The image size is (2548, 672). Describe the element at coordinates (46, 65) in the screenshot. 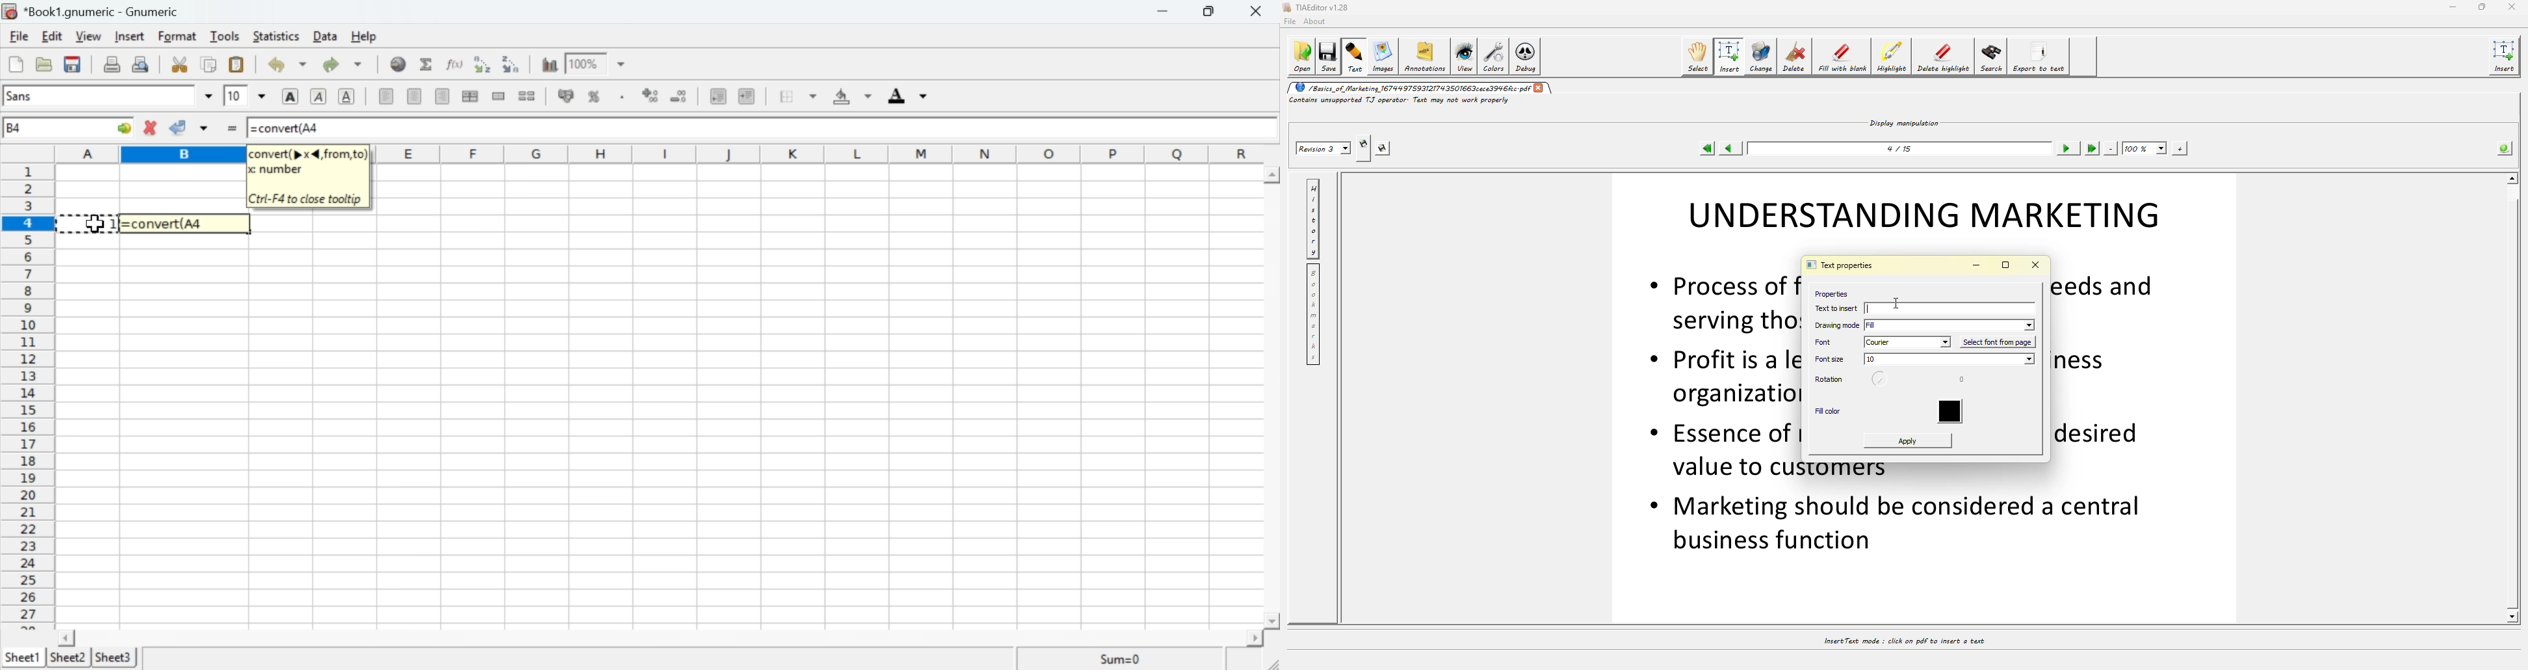

I see `Open a file` at that location.